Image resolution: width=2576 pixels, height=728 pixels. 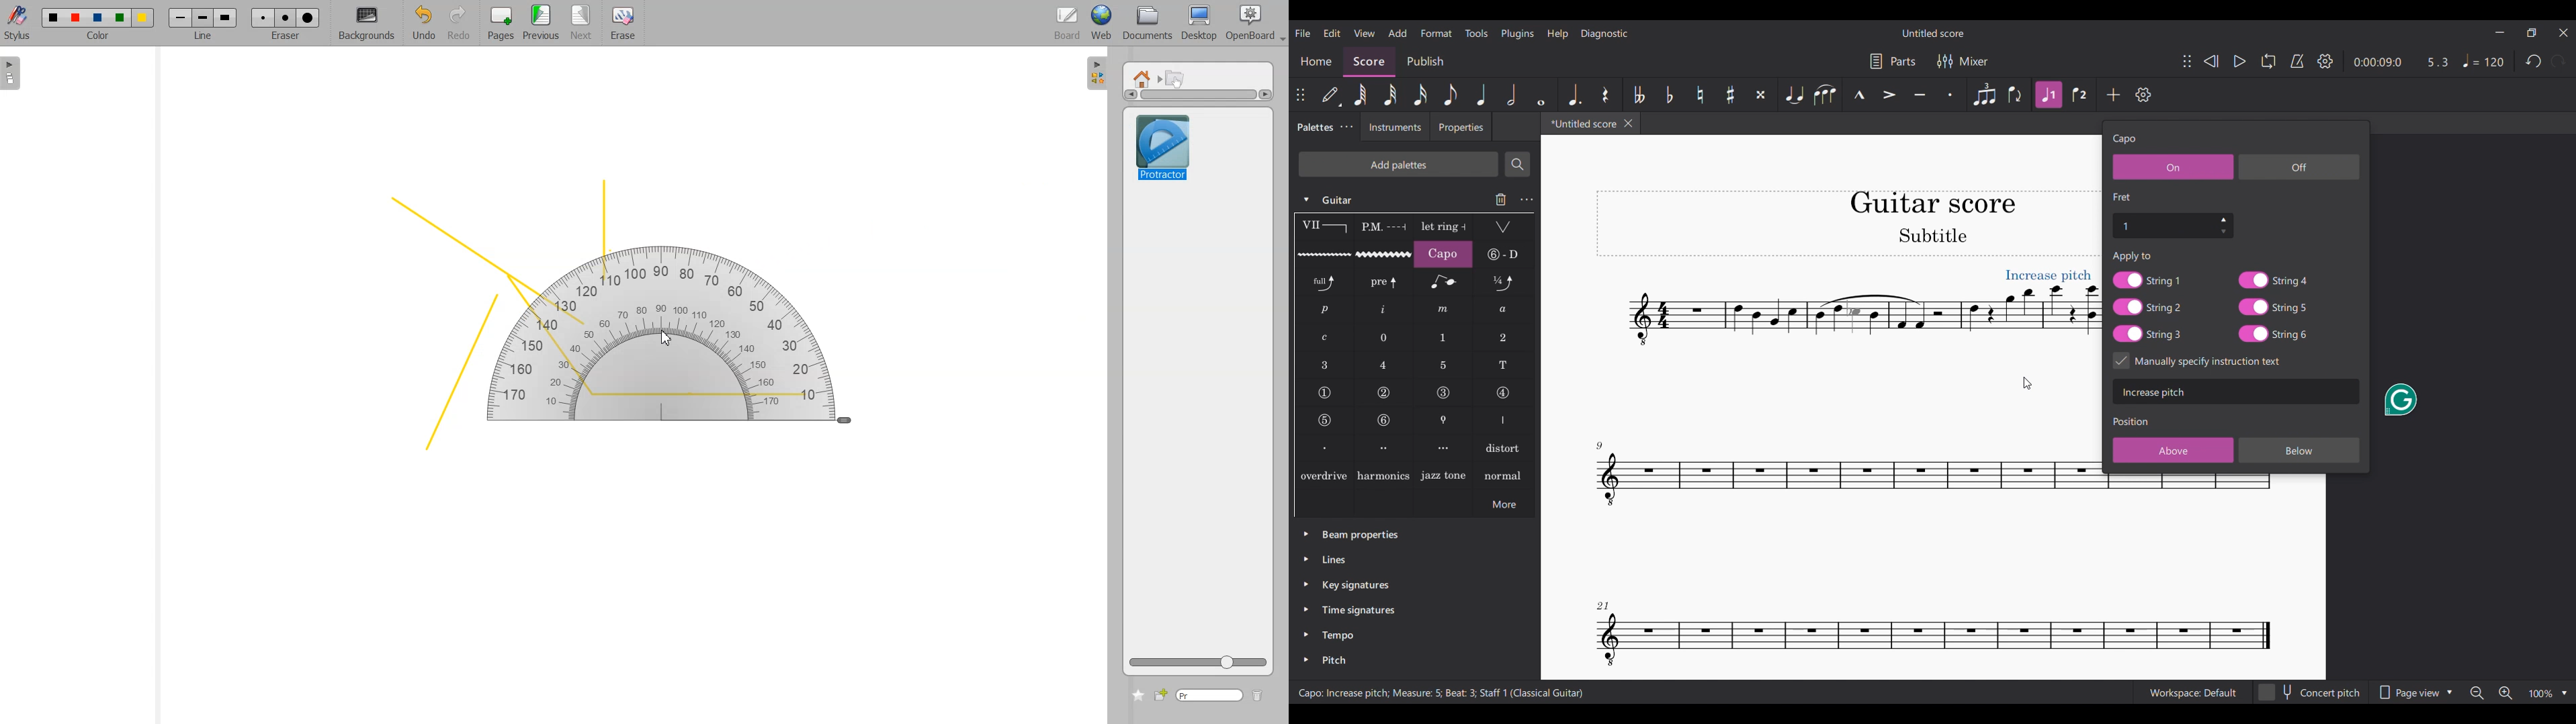 What do you see at coordinates (1461, 126) in the screenshot?
I see `Properties tab` at bounding box center [1461, 126].